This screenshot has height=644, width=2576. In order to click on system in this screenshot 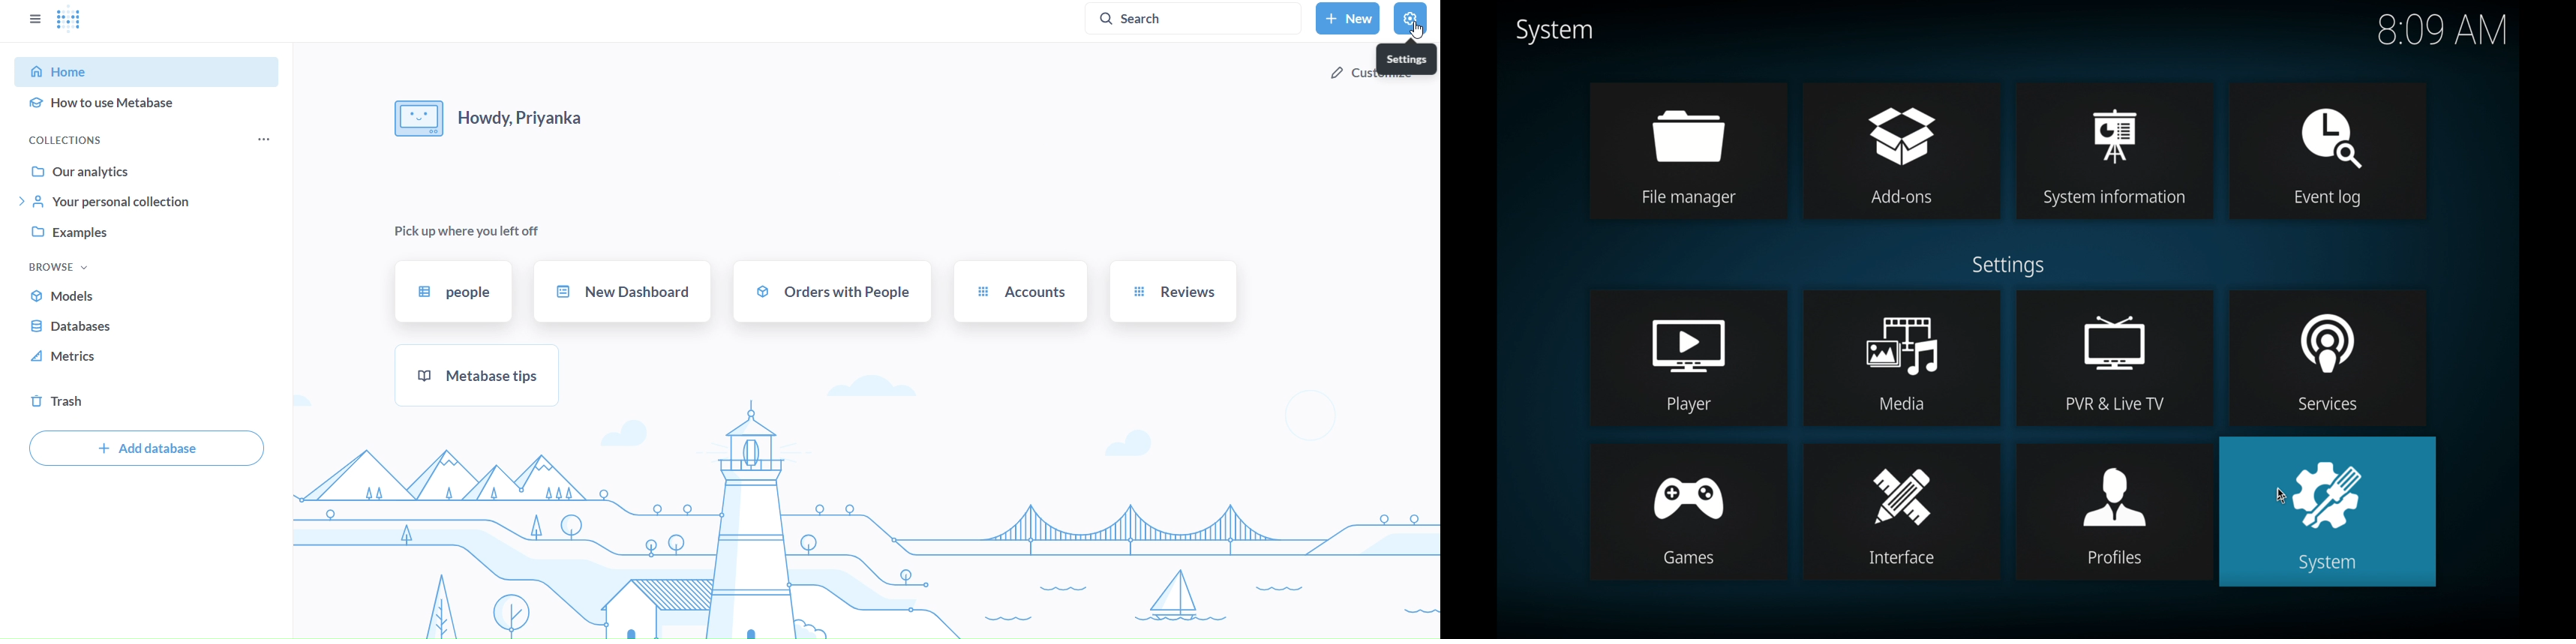, I will do `click(2331, 513)`.